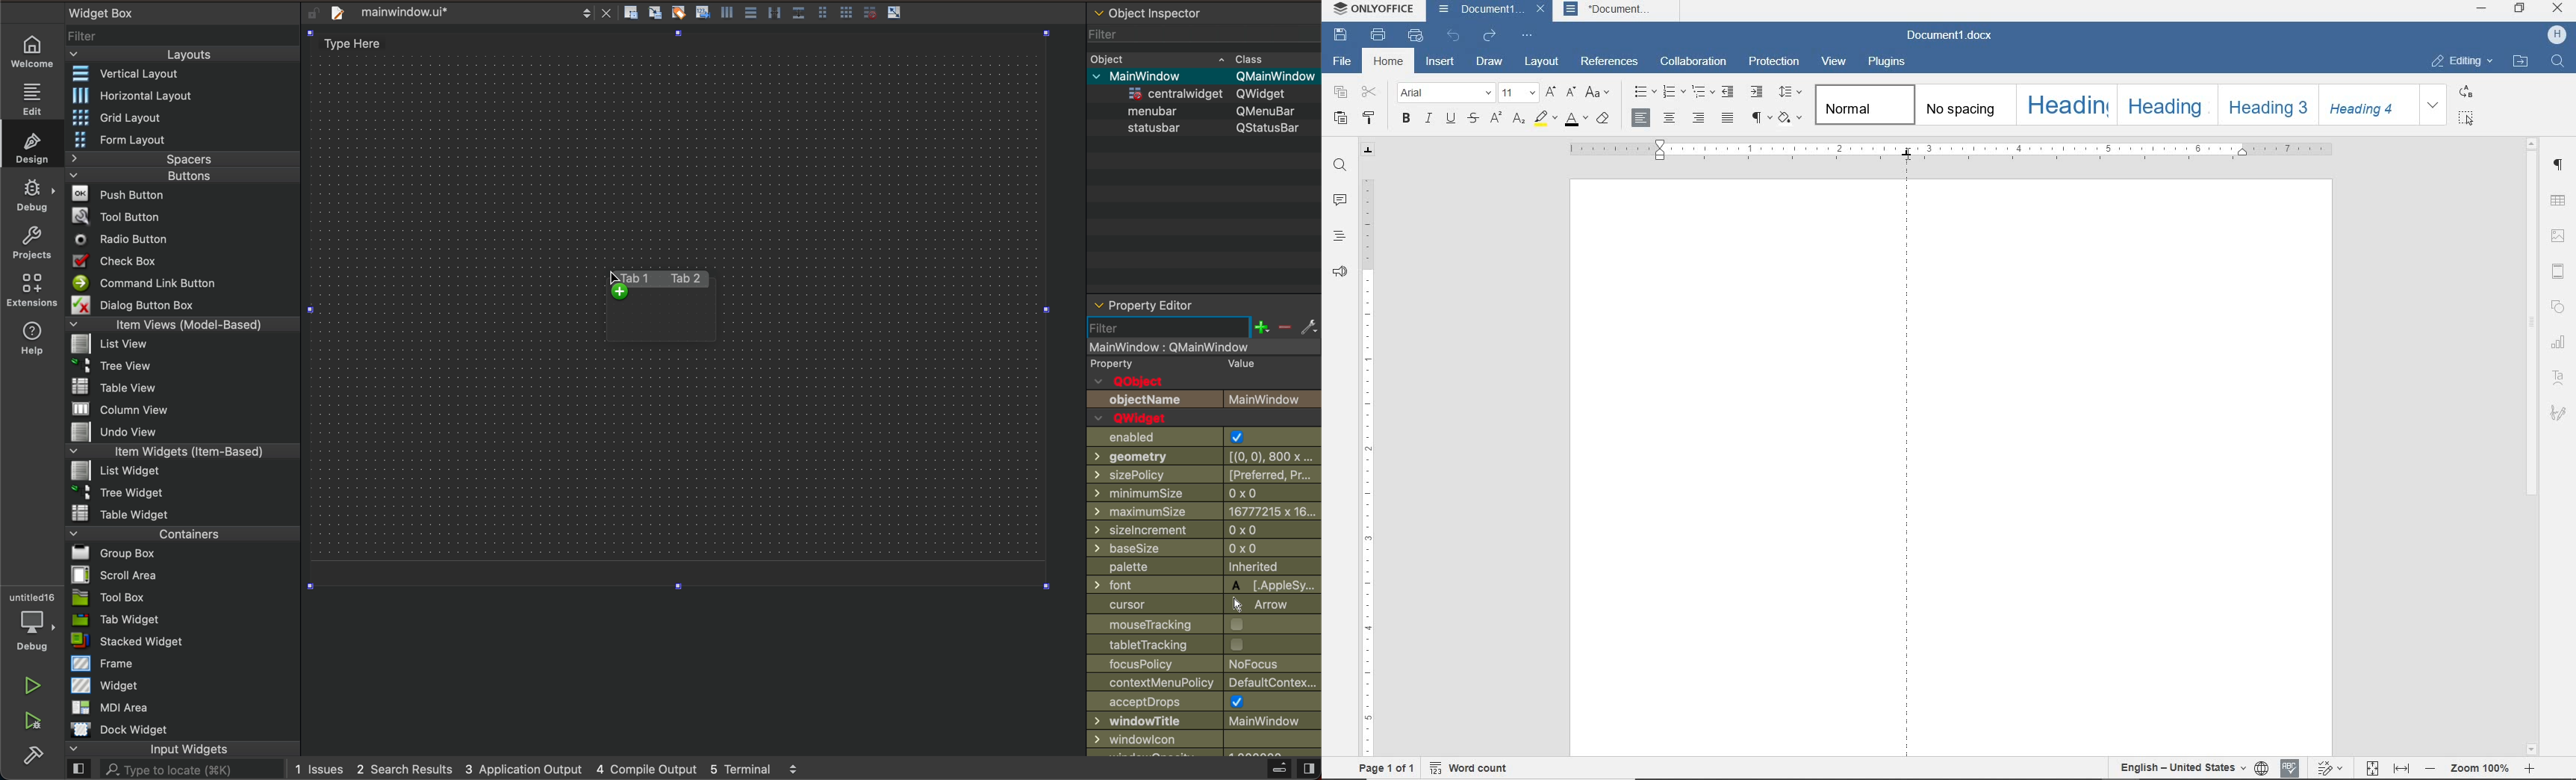  What do you see at coordinates (124, 620) in the screenshot?
I see `Tab Widget` at bounding box center [124, 620].